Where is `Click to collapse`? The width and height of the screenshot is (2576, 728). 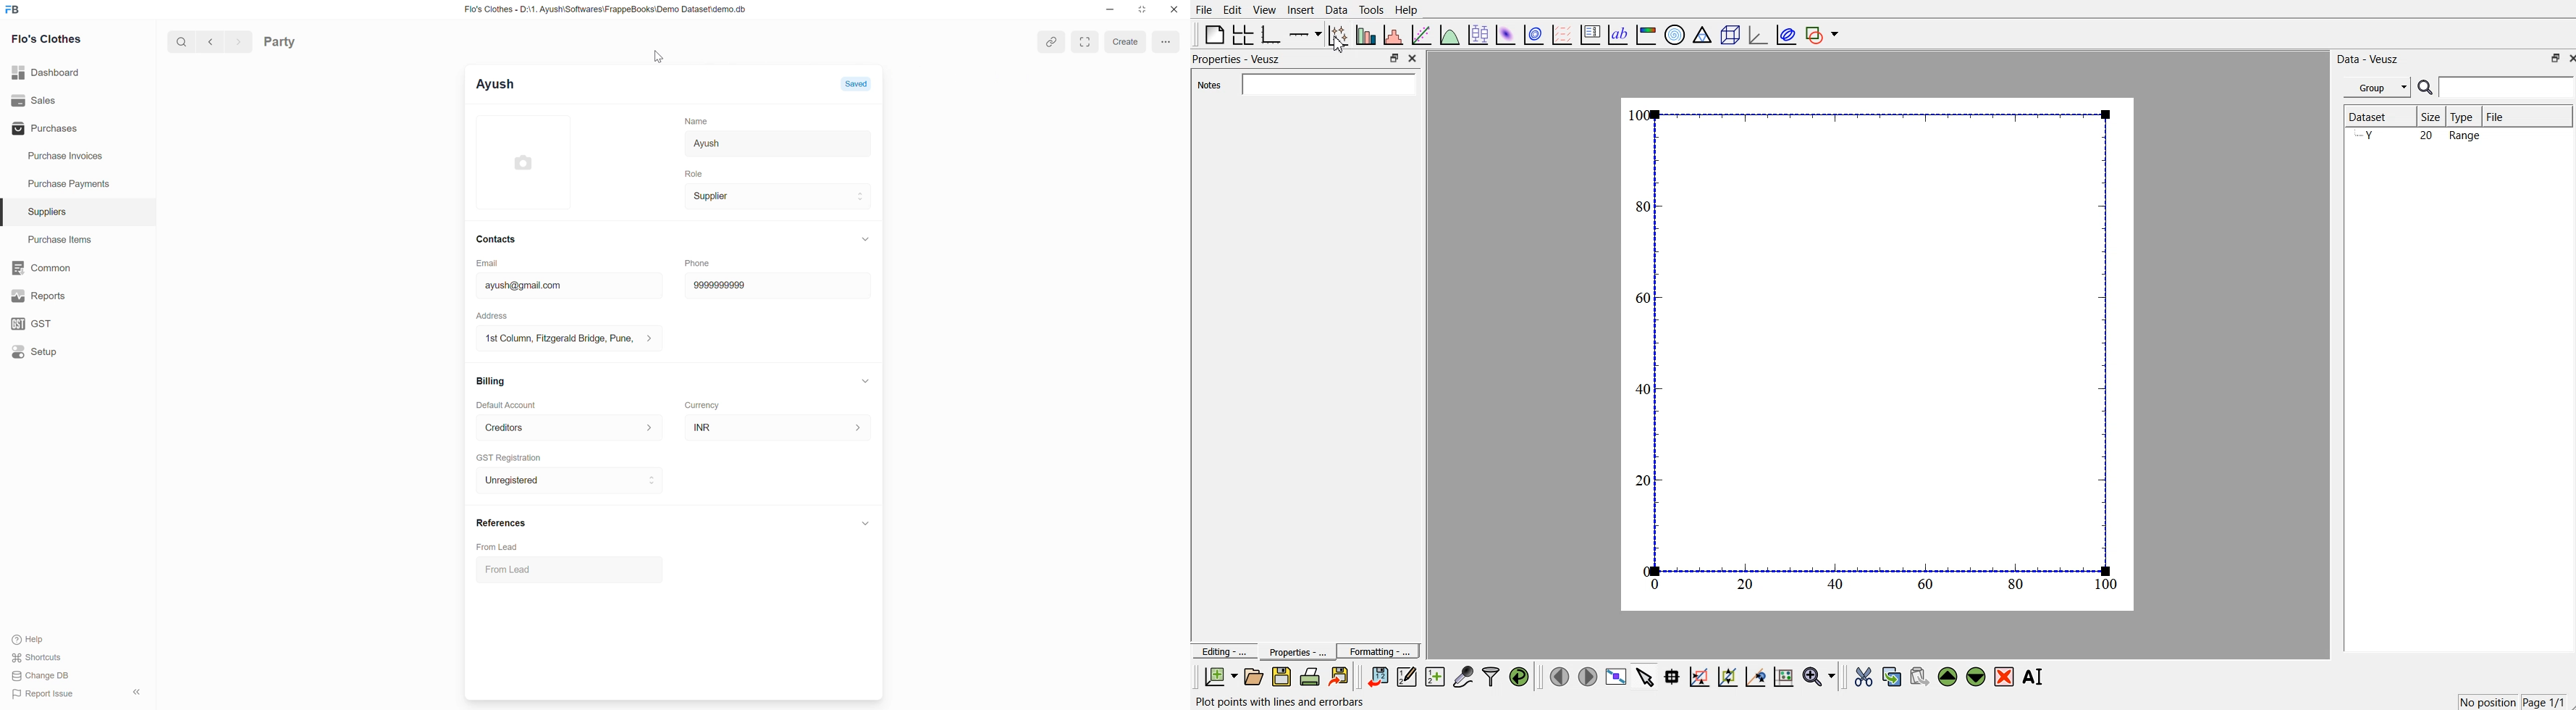 Click to collapse is located at coordinates (866, 523).